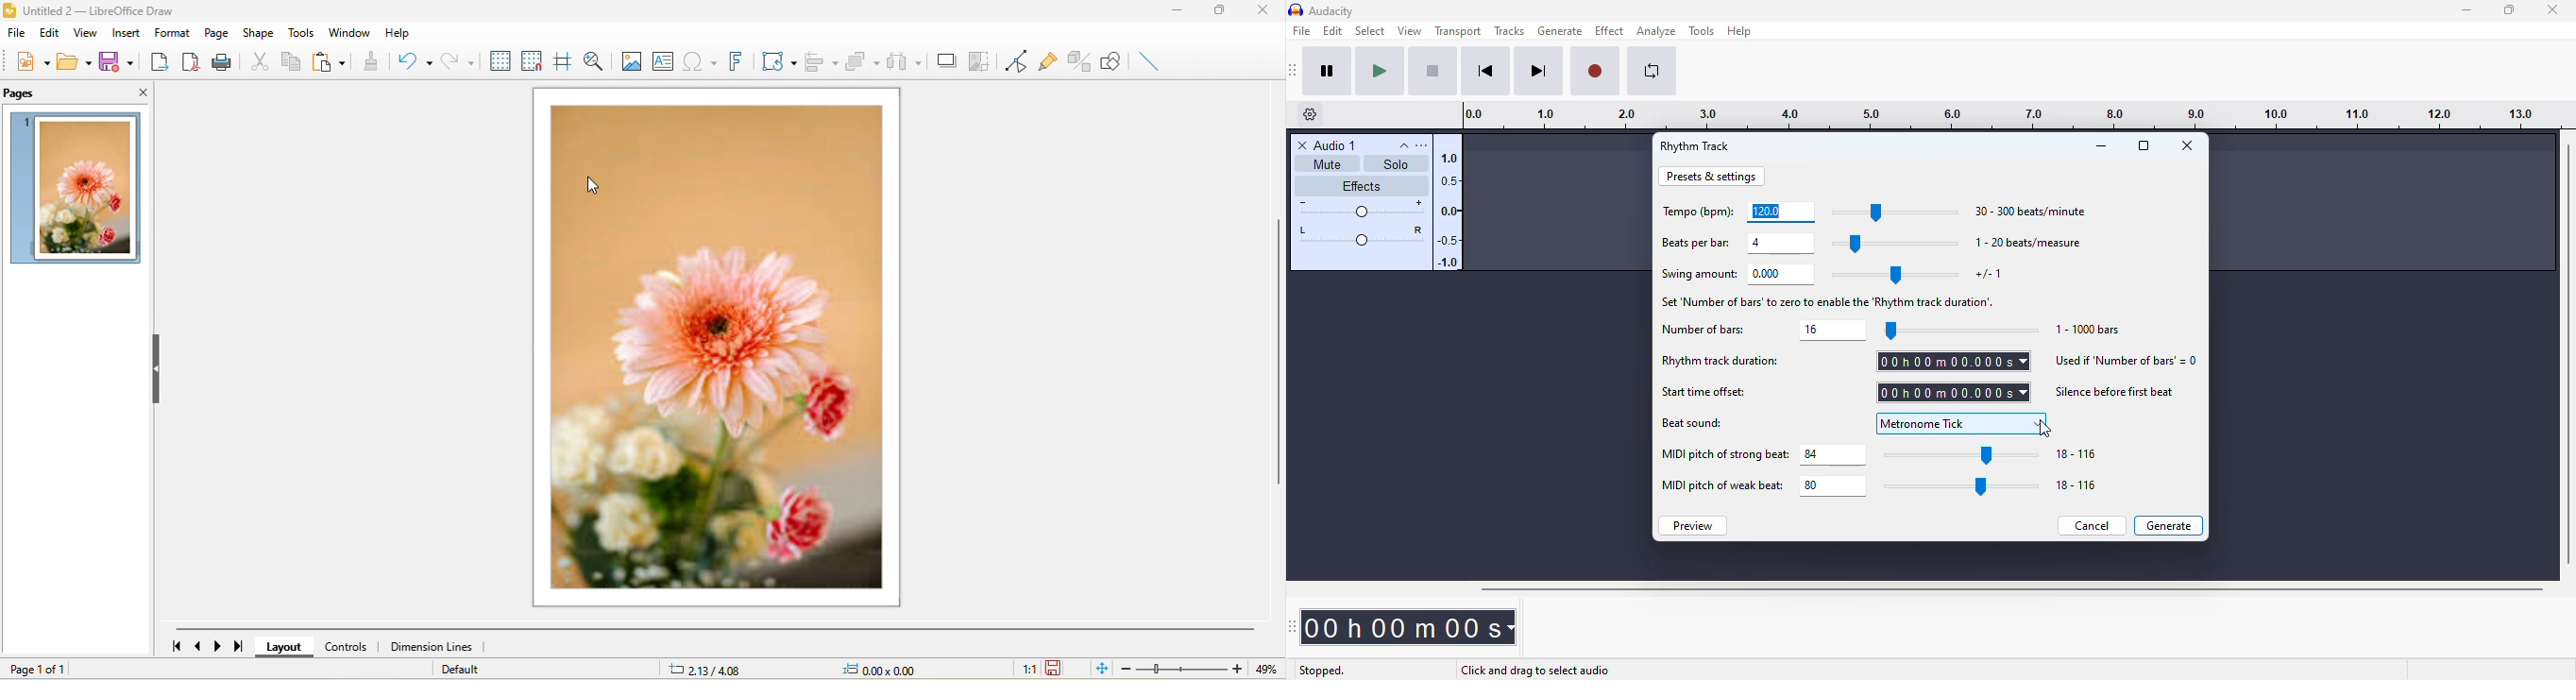 This screenshot has height=700, width=2576. I want to click on timeline options, so click(1311, 114).